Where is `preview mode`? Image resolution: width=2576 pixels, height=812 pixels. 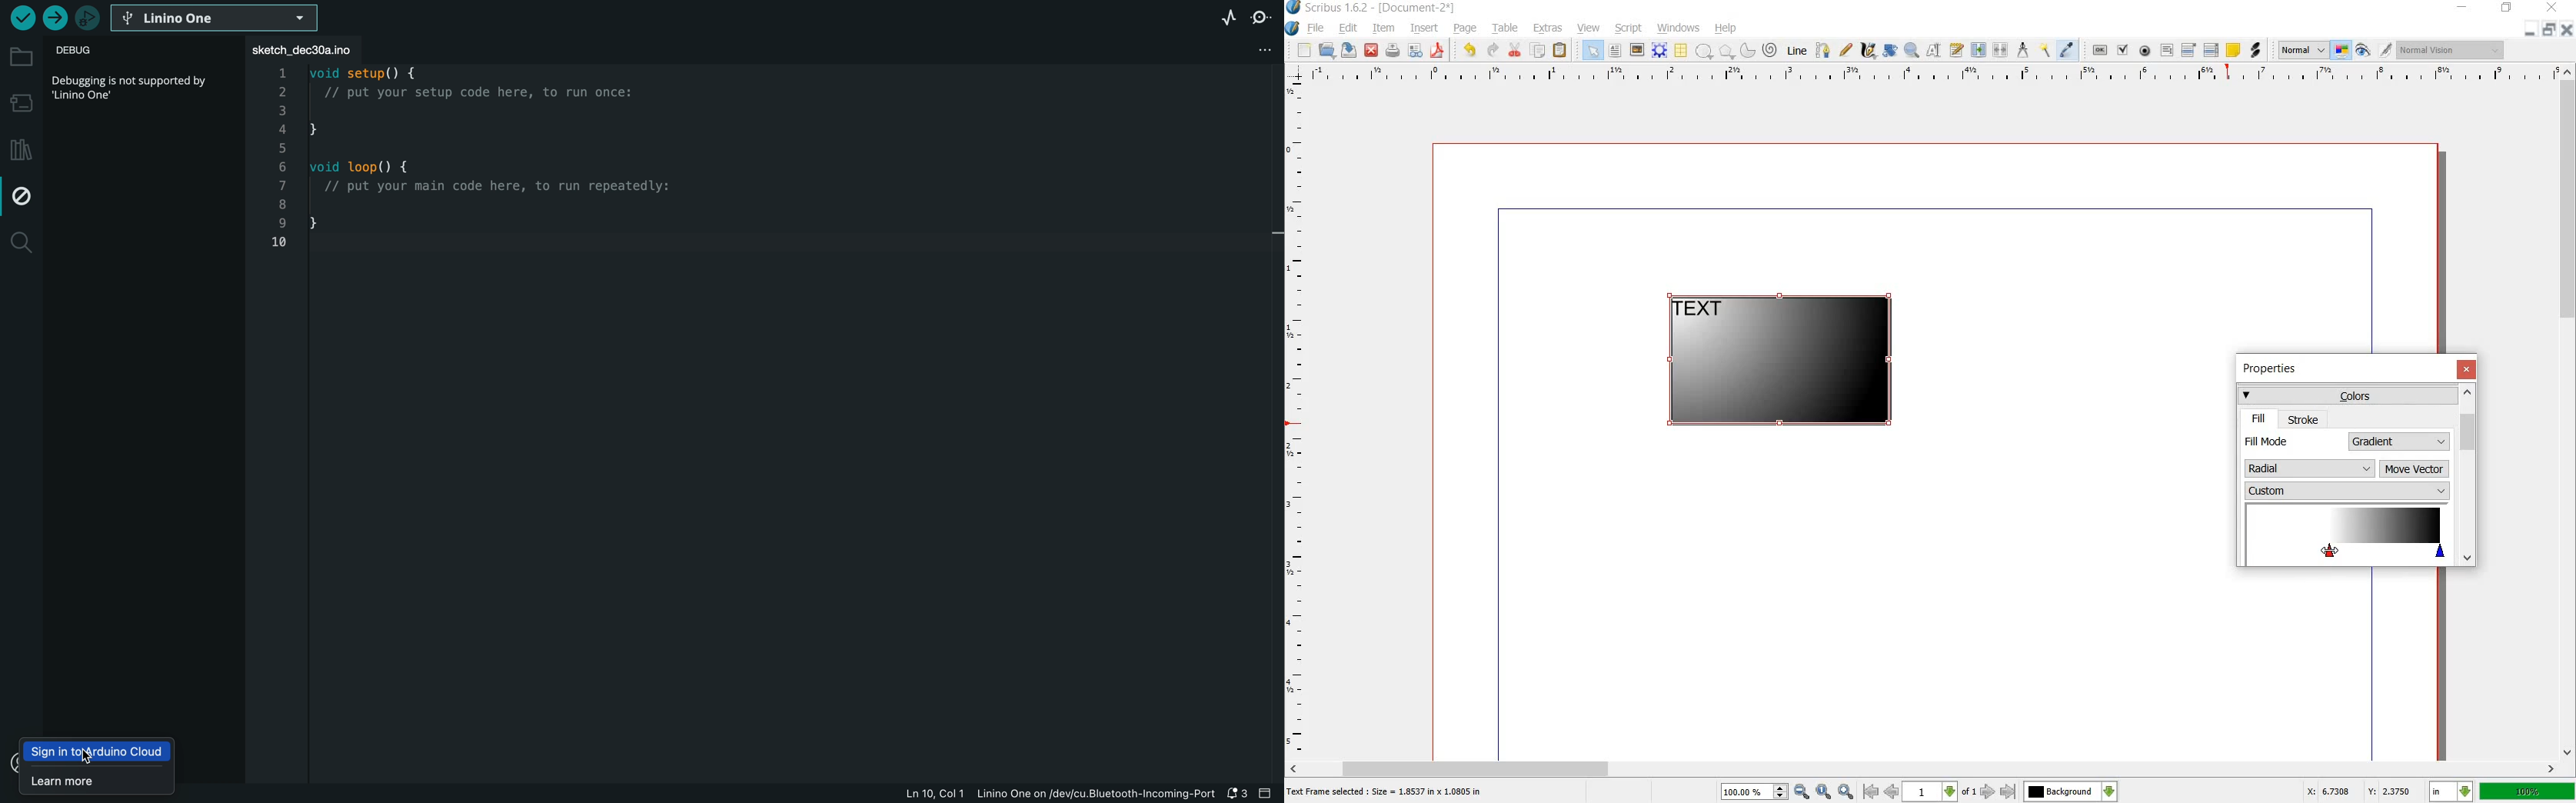 preview mode is located at coordinates (2363, 50).